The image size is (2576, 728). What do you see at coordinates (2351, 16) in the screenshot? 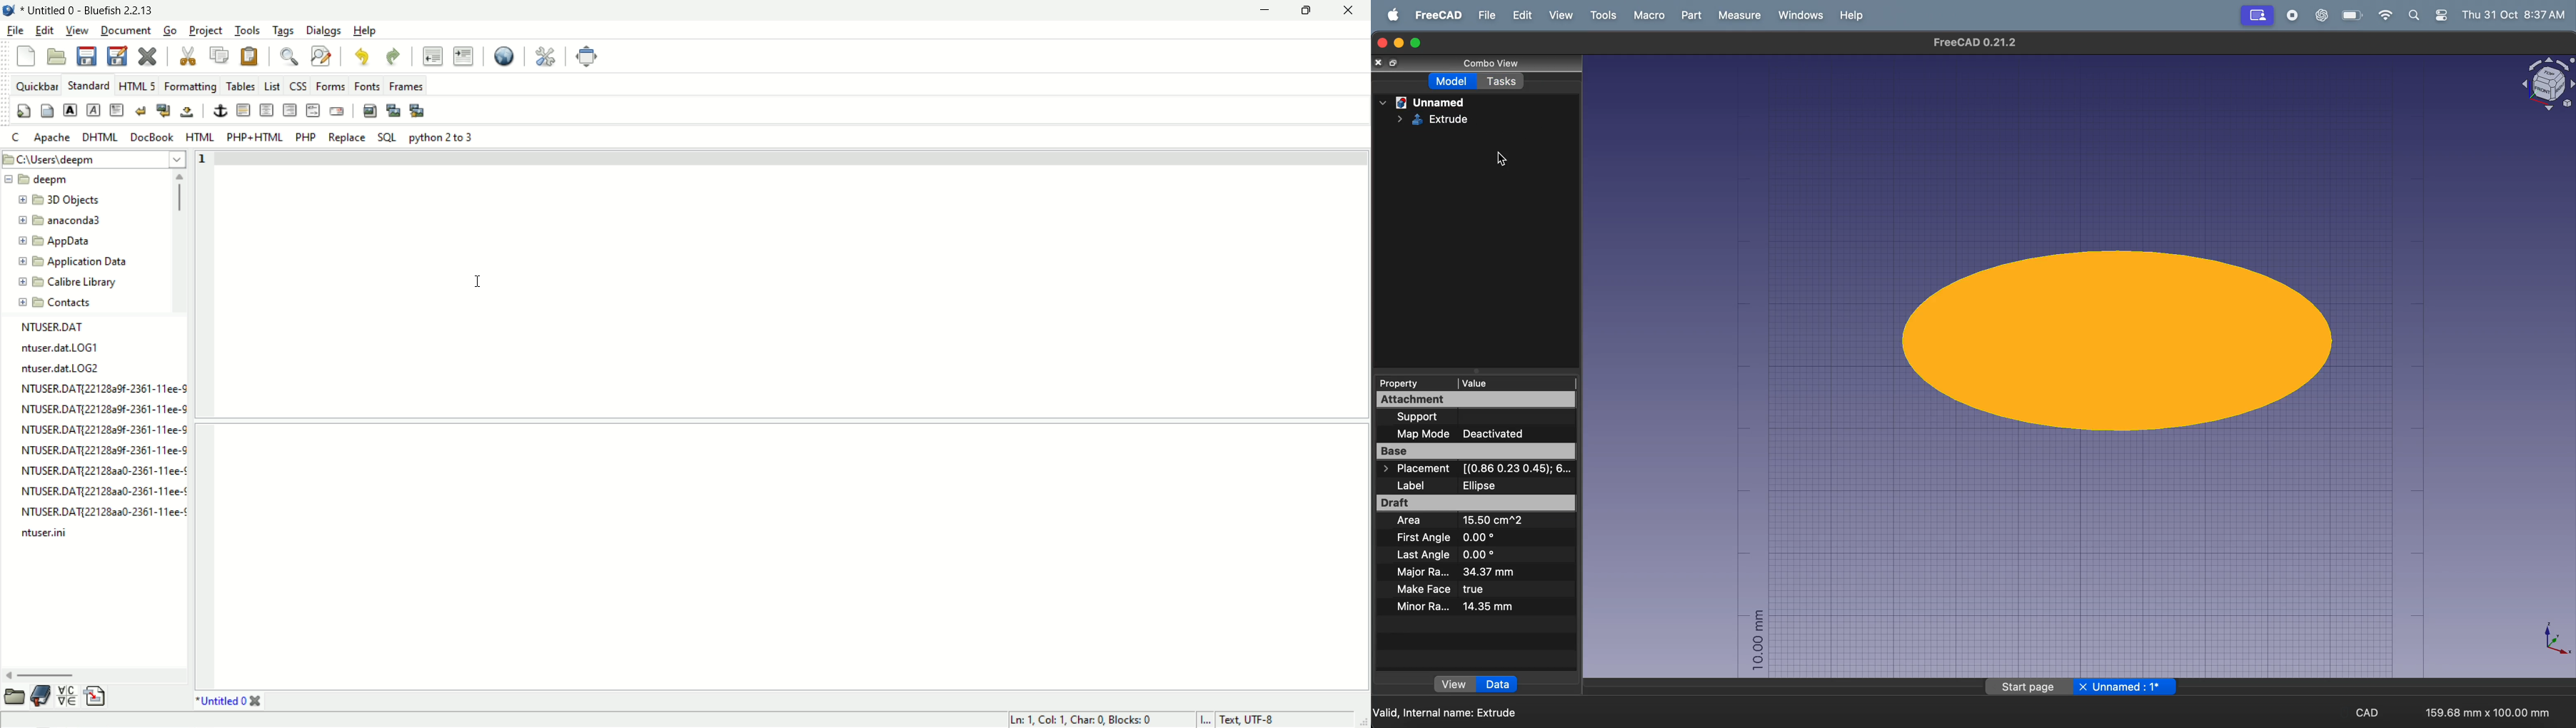
I see `battery` at bounding box center [2351, 16].